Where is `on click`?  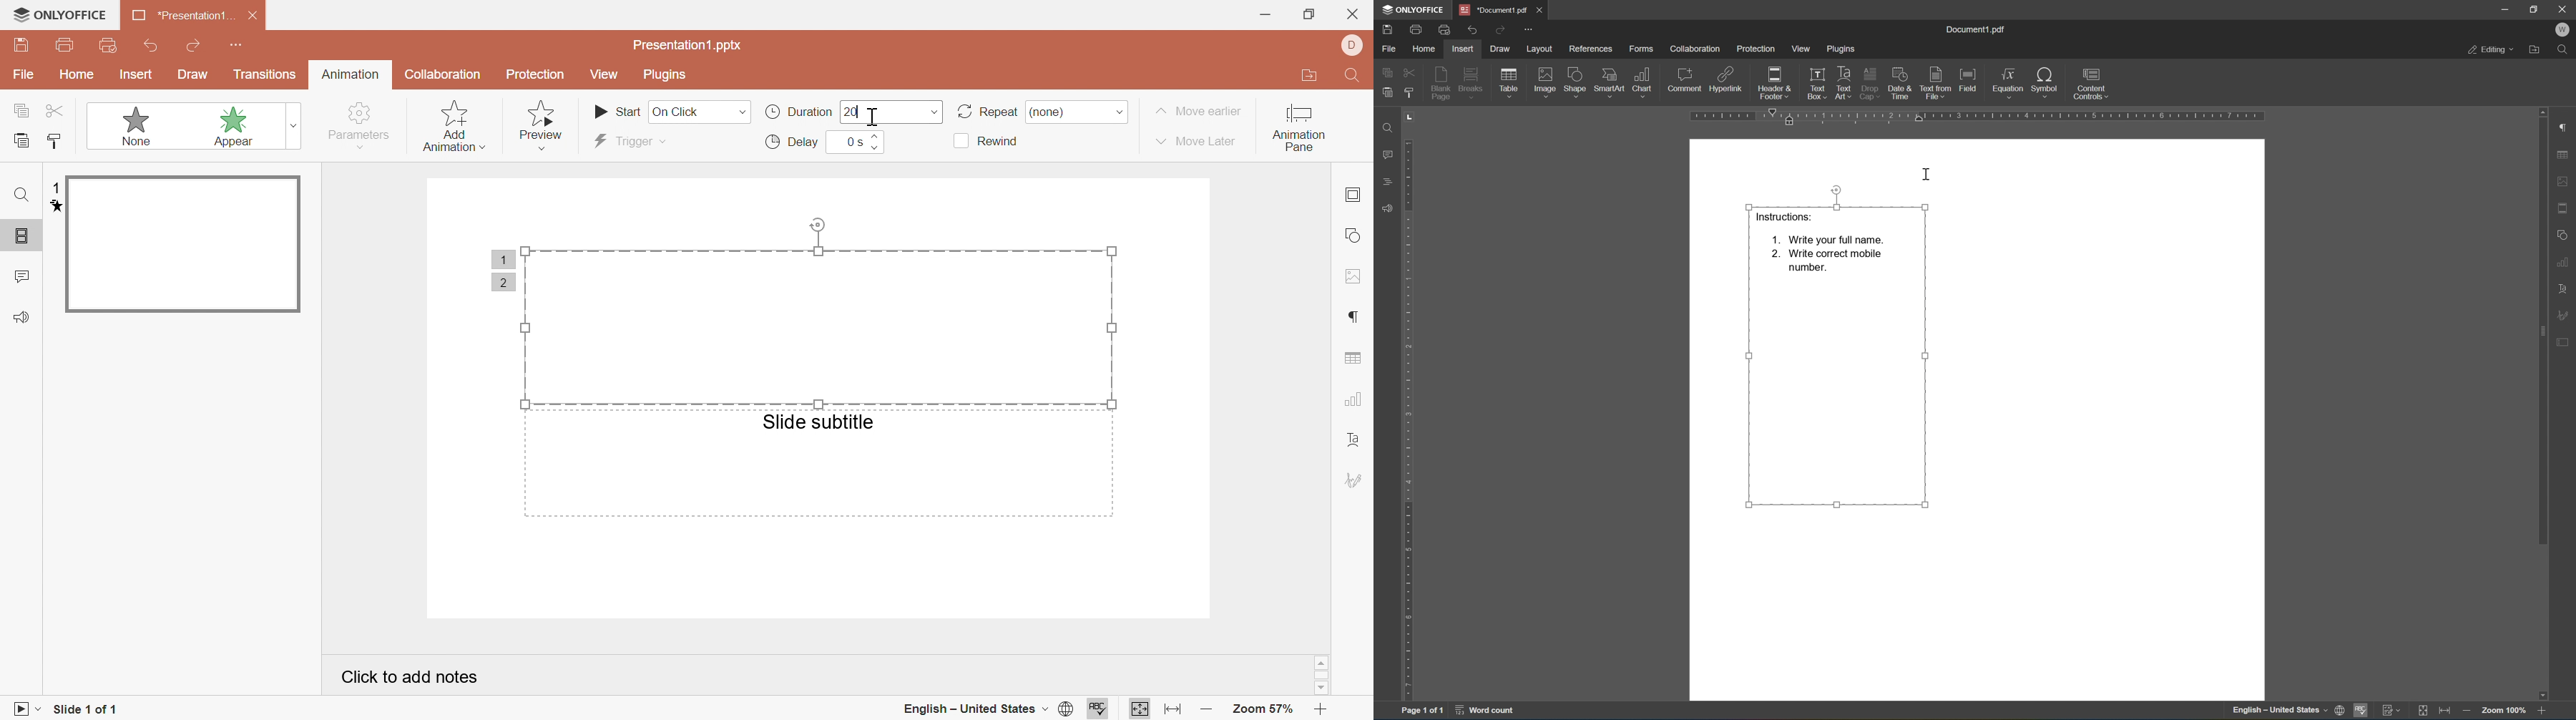
on click is located at coordinates (699, 112).